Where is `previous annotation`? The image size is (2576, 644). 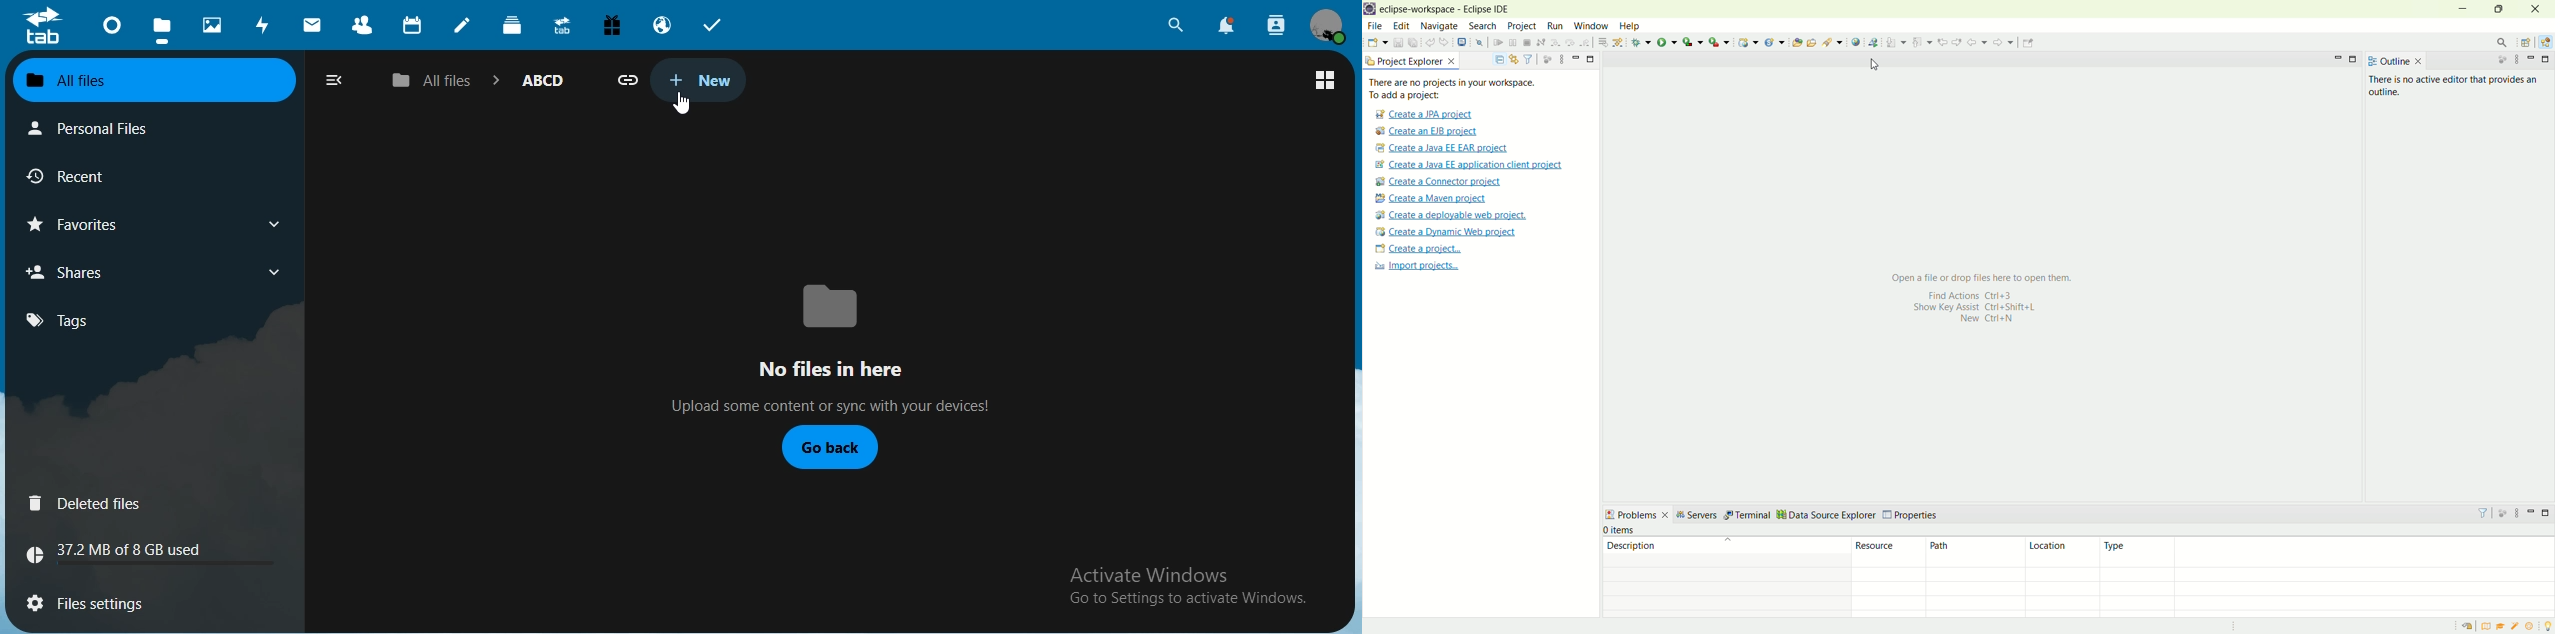
previous annotation is located at coordinates (1925, 41).